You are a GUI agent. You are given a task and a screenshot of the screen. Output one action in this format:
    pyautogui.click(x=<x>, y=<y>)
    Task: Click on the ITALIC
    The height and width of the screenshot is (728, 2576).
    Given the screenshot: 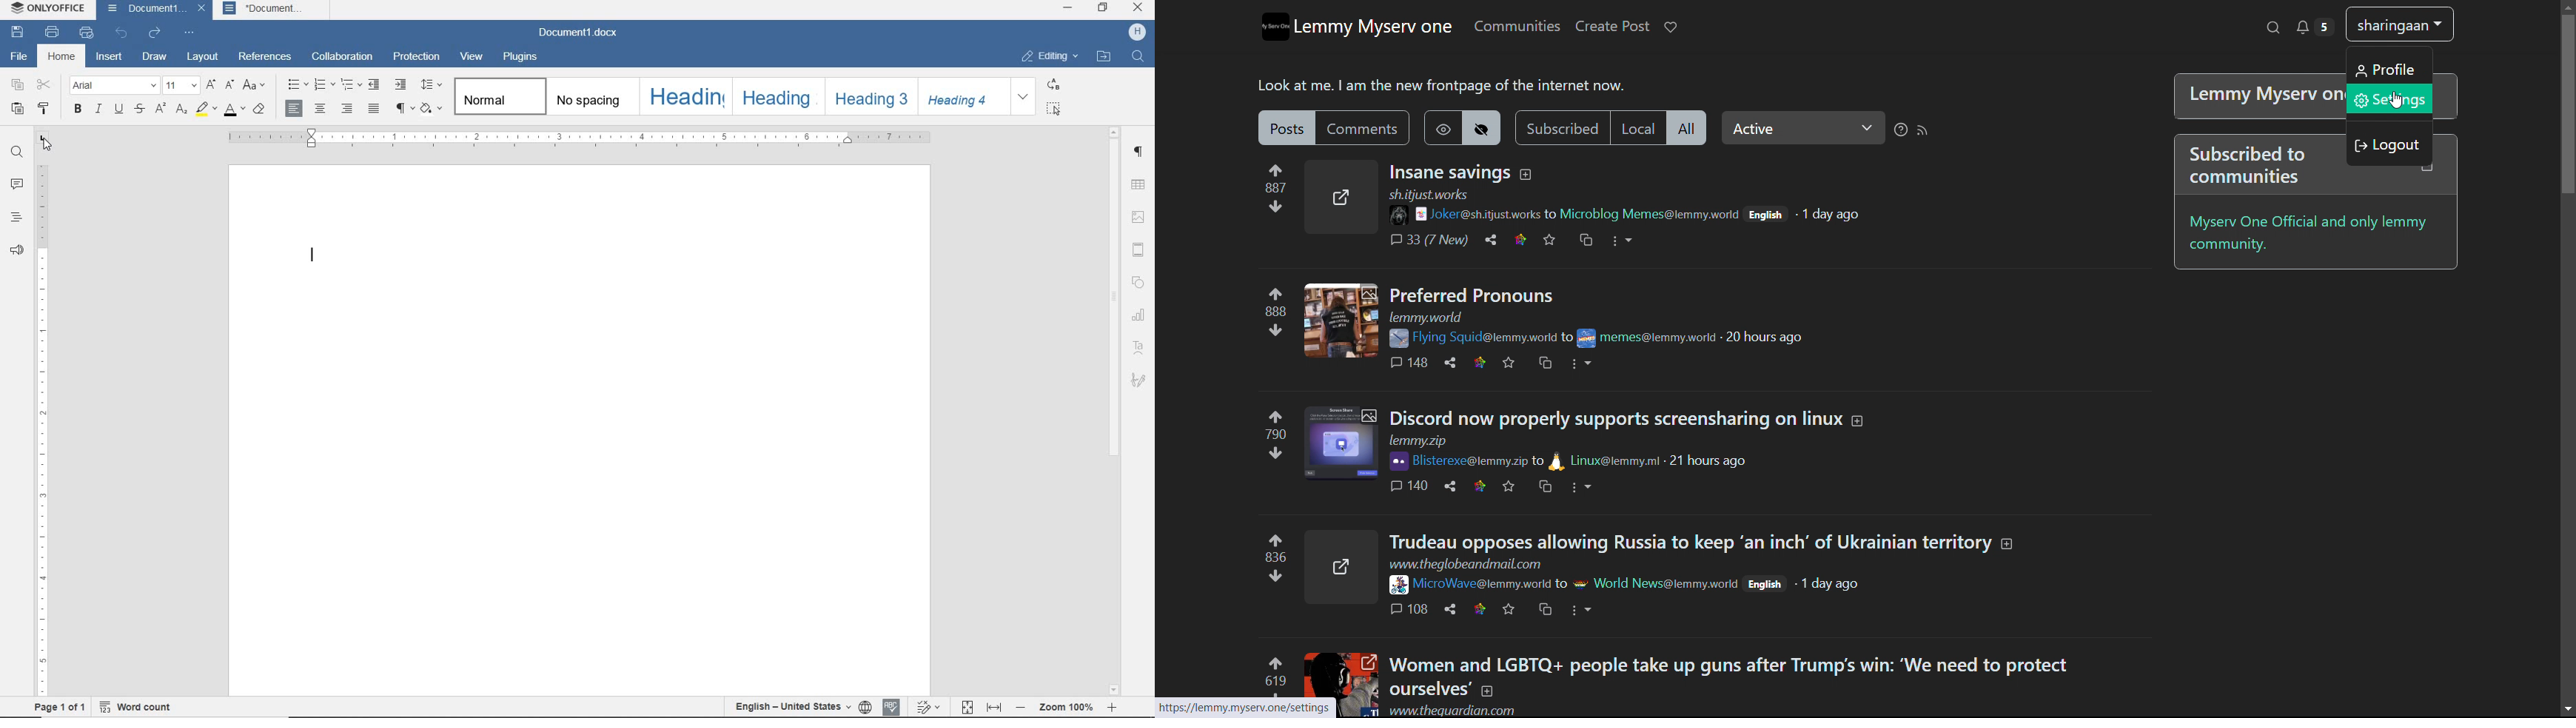 What is the action you would take?
    pyautogui.click(x=98, y=110)
    